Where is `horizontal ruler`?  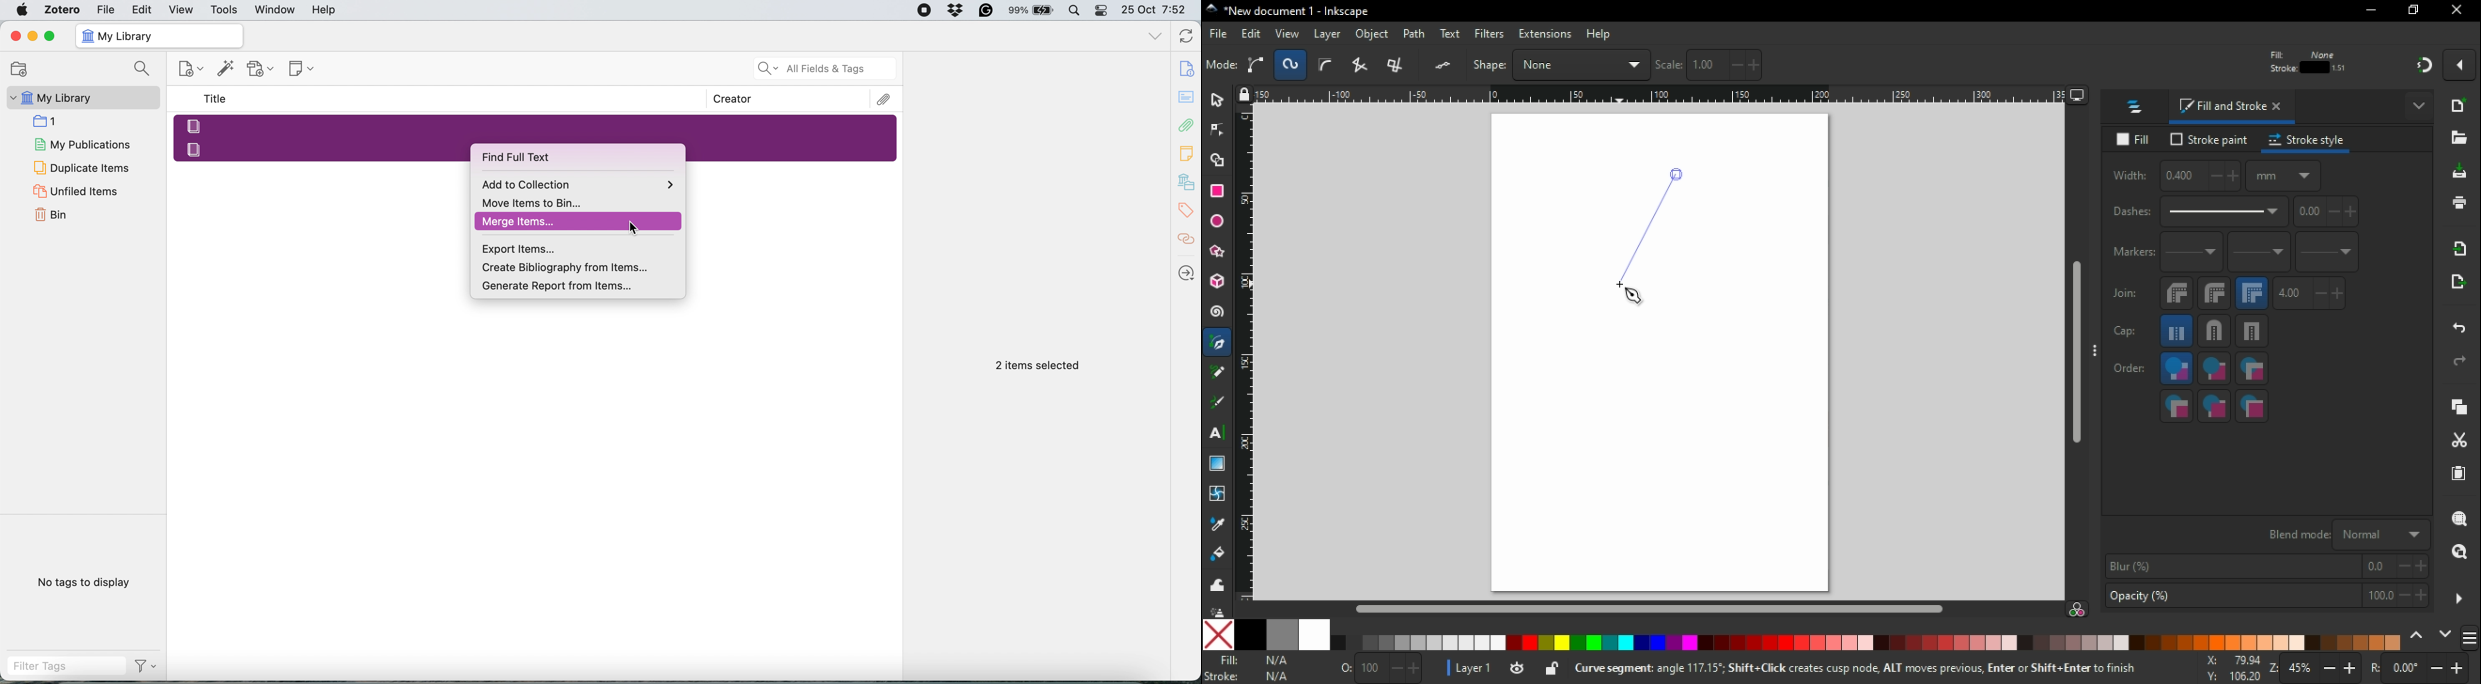
horizontal ruler is located at coordinates (1662, 97).